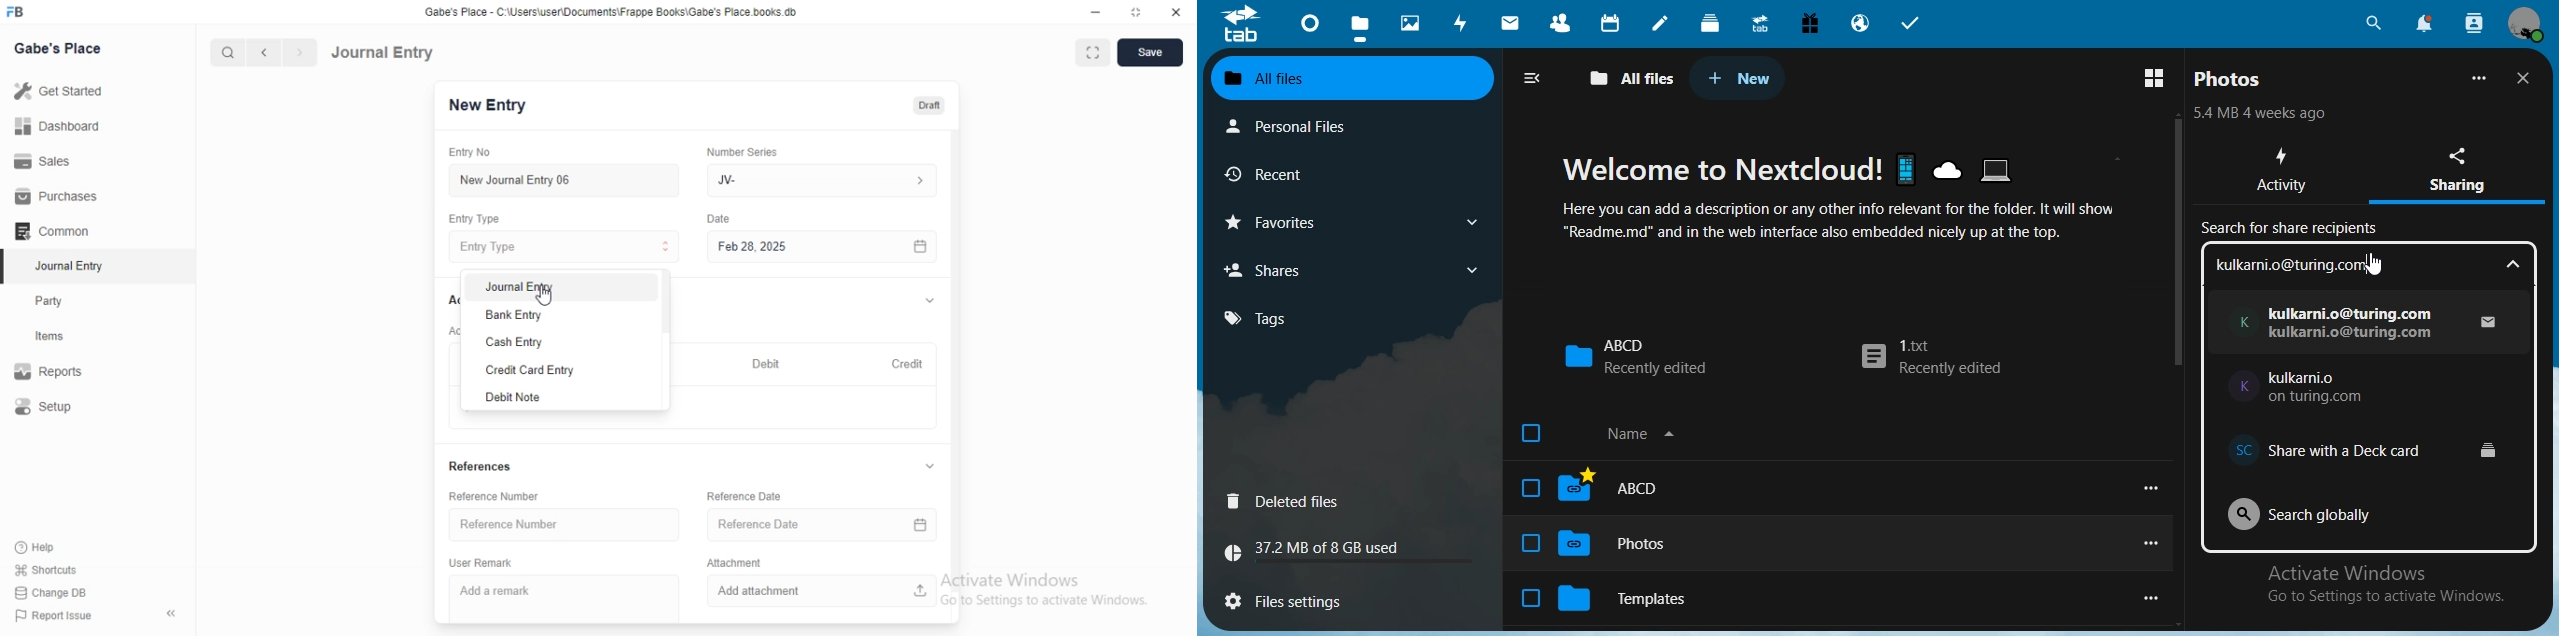 The height and width of the screenshot is (644, 2576). What do you see at coordinates (481, 218) in the screenshot?
I see `Entry Type` at bounding box center [481, 218].